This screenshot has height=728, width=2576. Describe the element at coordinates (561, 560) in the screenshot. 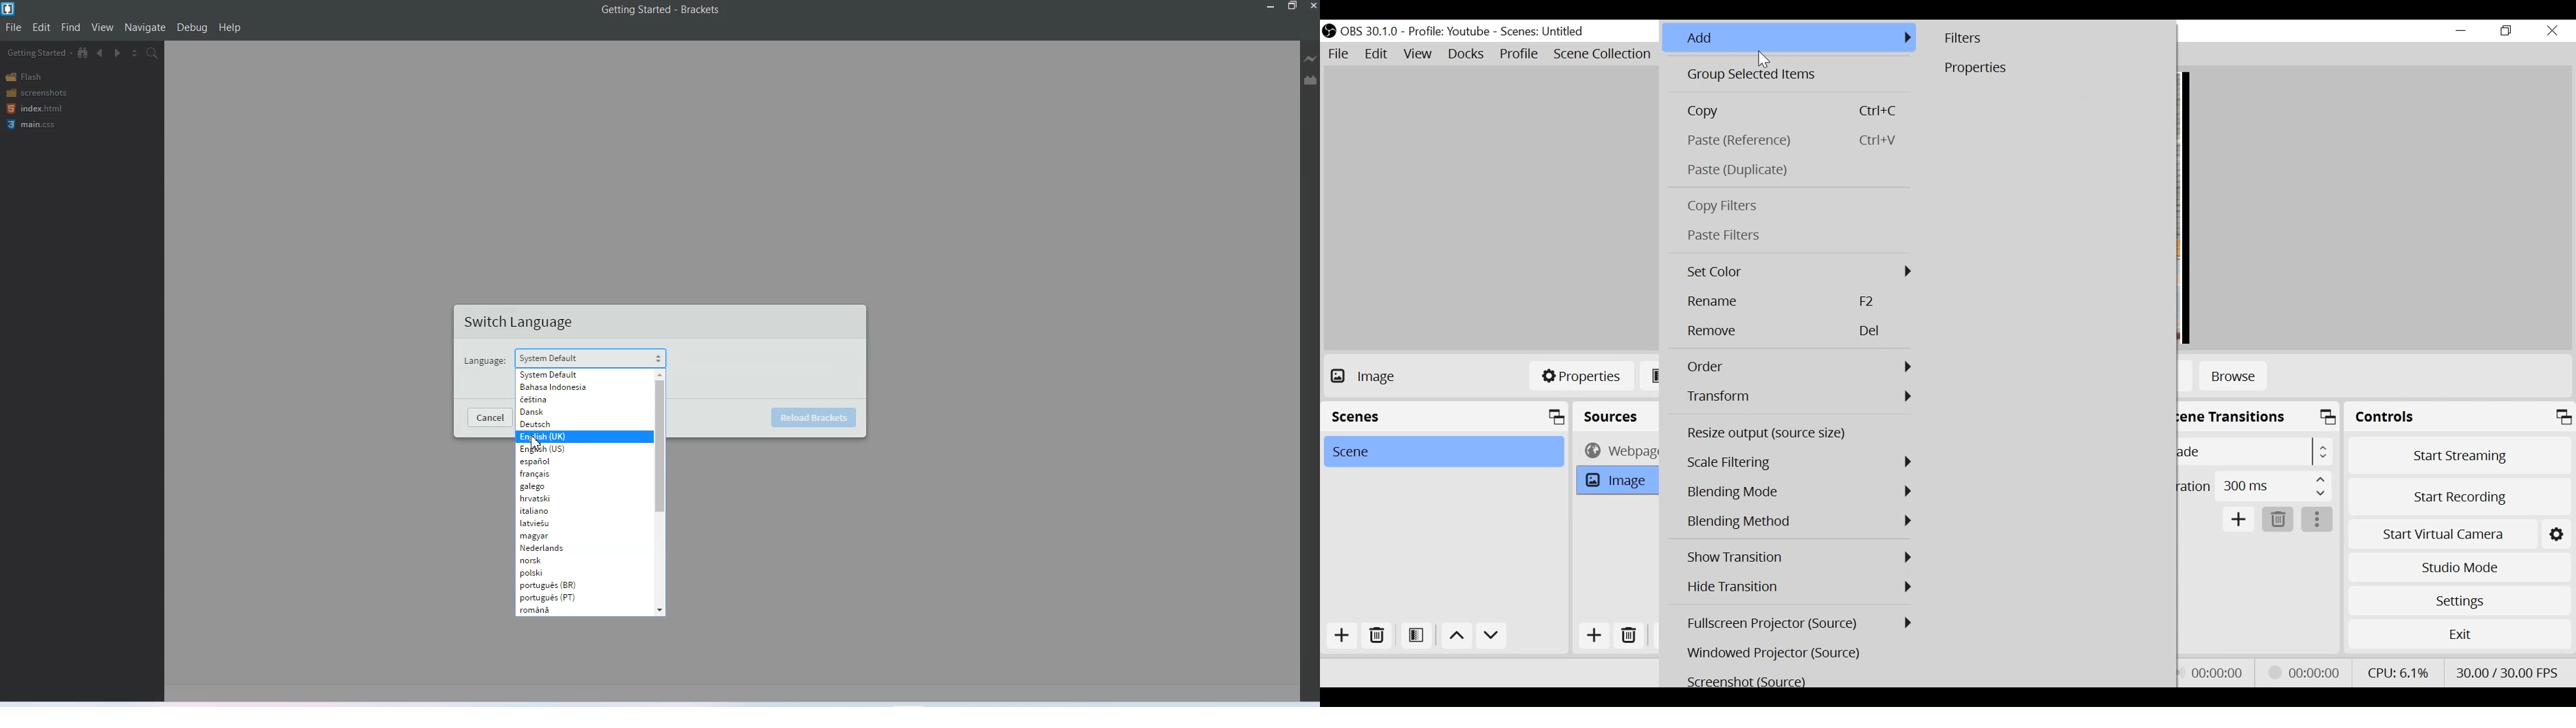

I see `norsk` at that location.